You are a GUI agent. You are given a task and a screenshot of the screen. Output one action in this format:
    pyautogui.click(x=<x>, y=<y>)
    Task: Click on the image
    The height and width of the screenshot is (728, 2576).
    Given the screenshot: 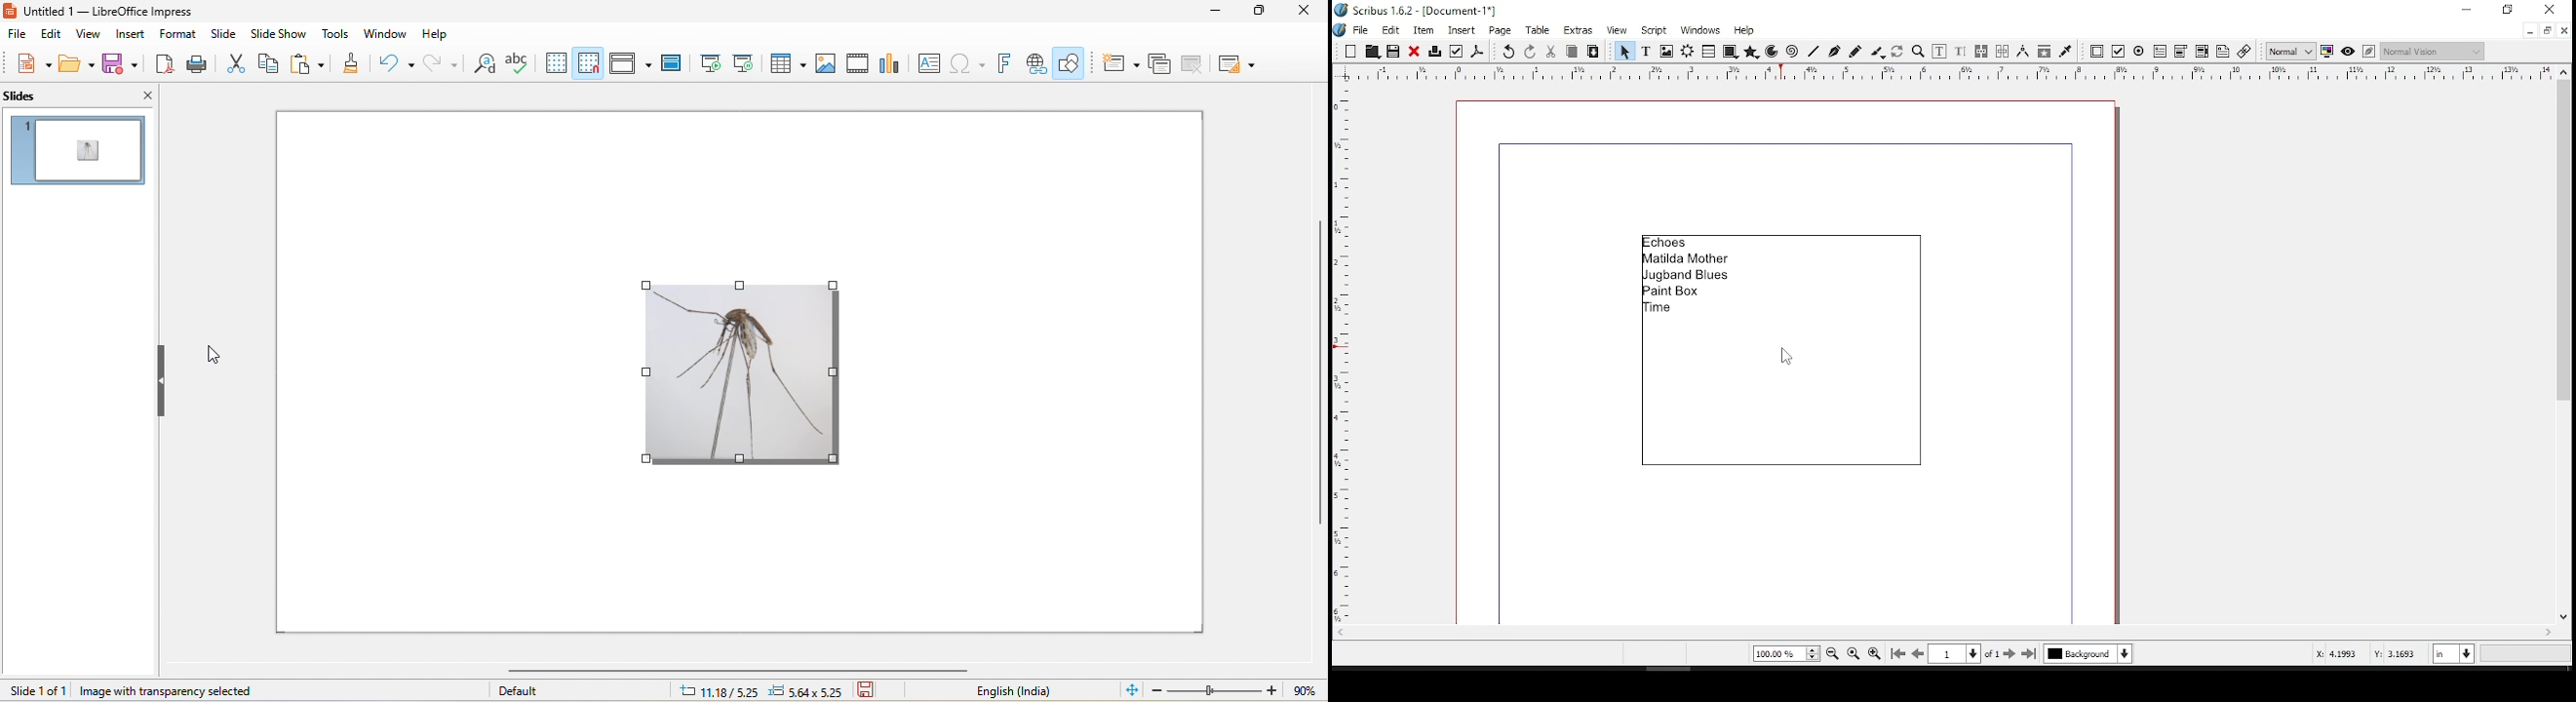 What is the action you would take?
    pyautogui.click(x=740, y=373)
    